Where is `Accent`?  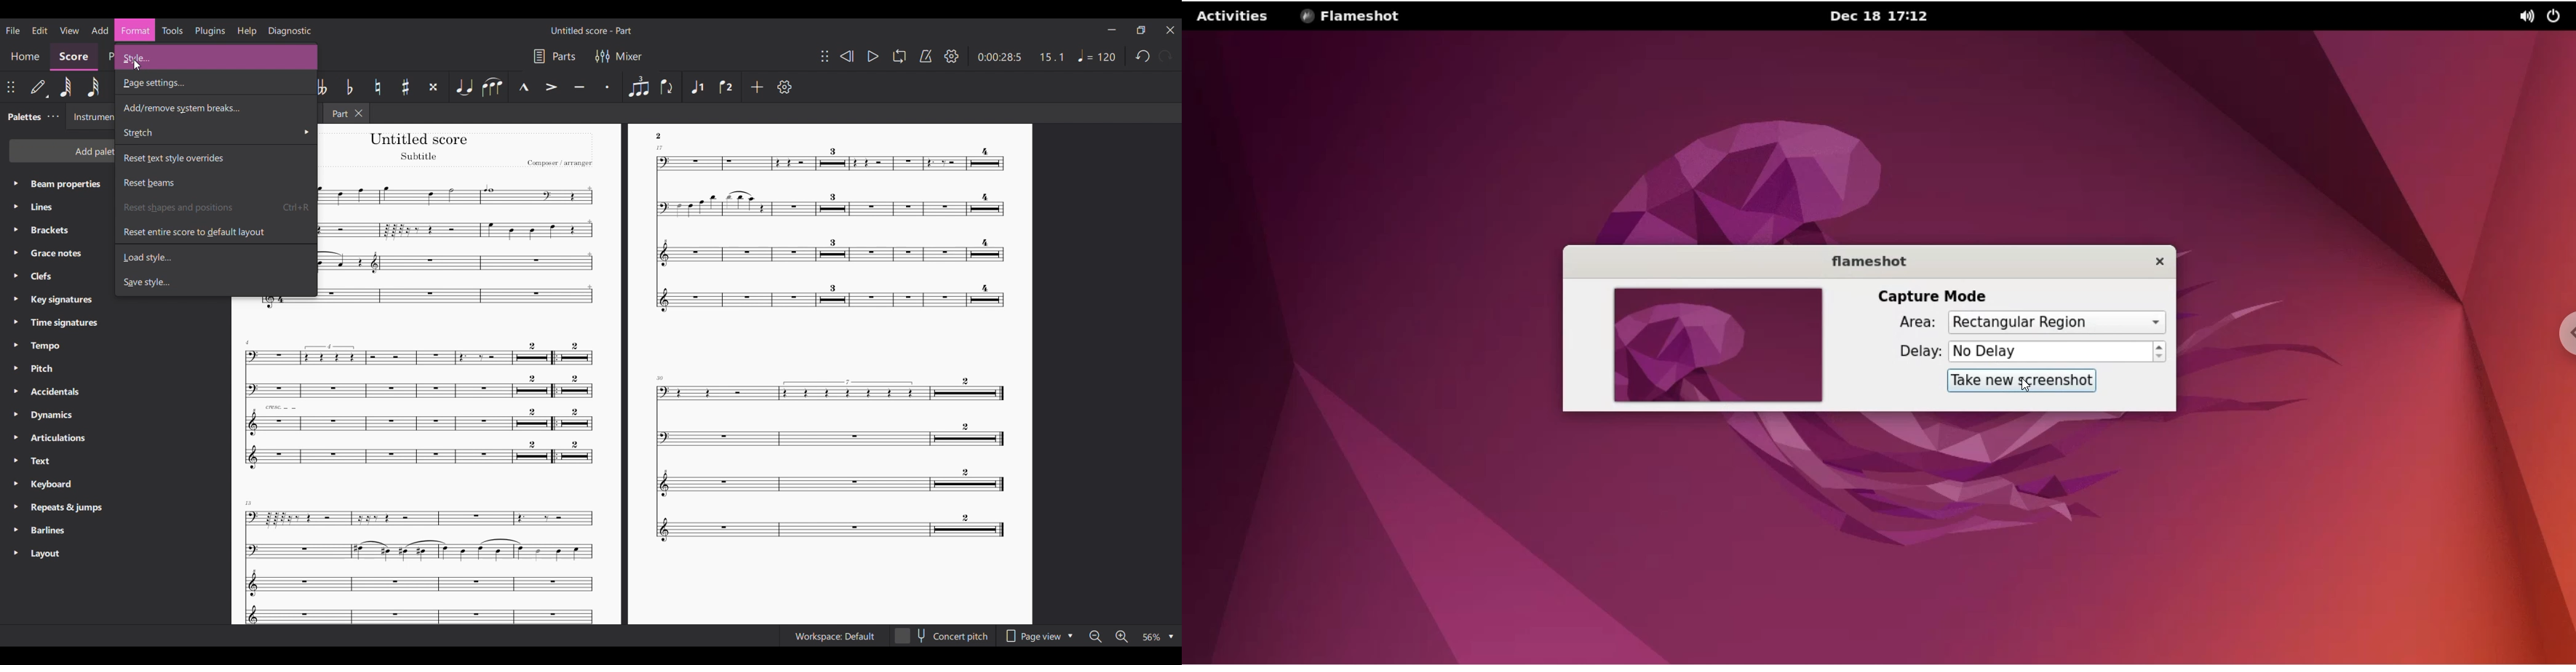
Accent is located at coordinates (551, 87).